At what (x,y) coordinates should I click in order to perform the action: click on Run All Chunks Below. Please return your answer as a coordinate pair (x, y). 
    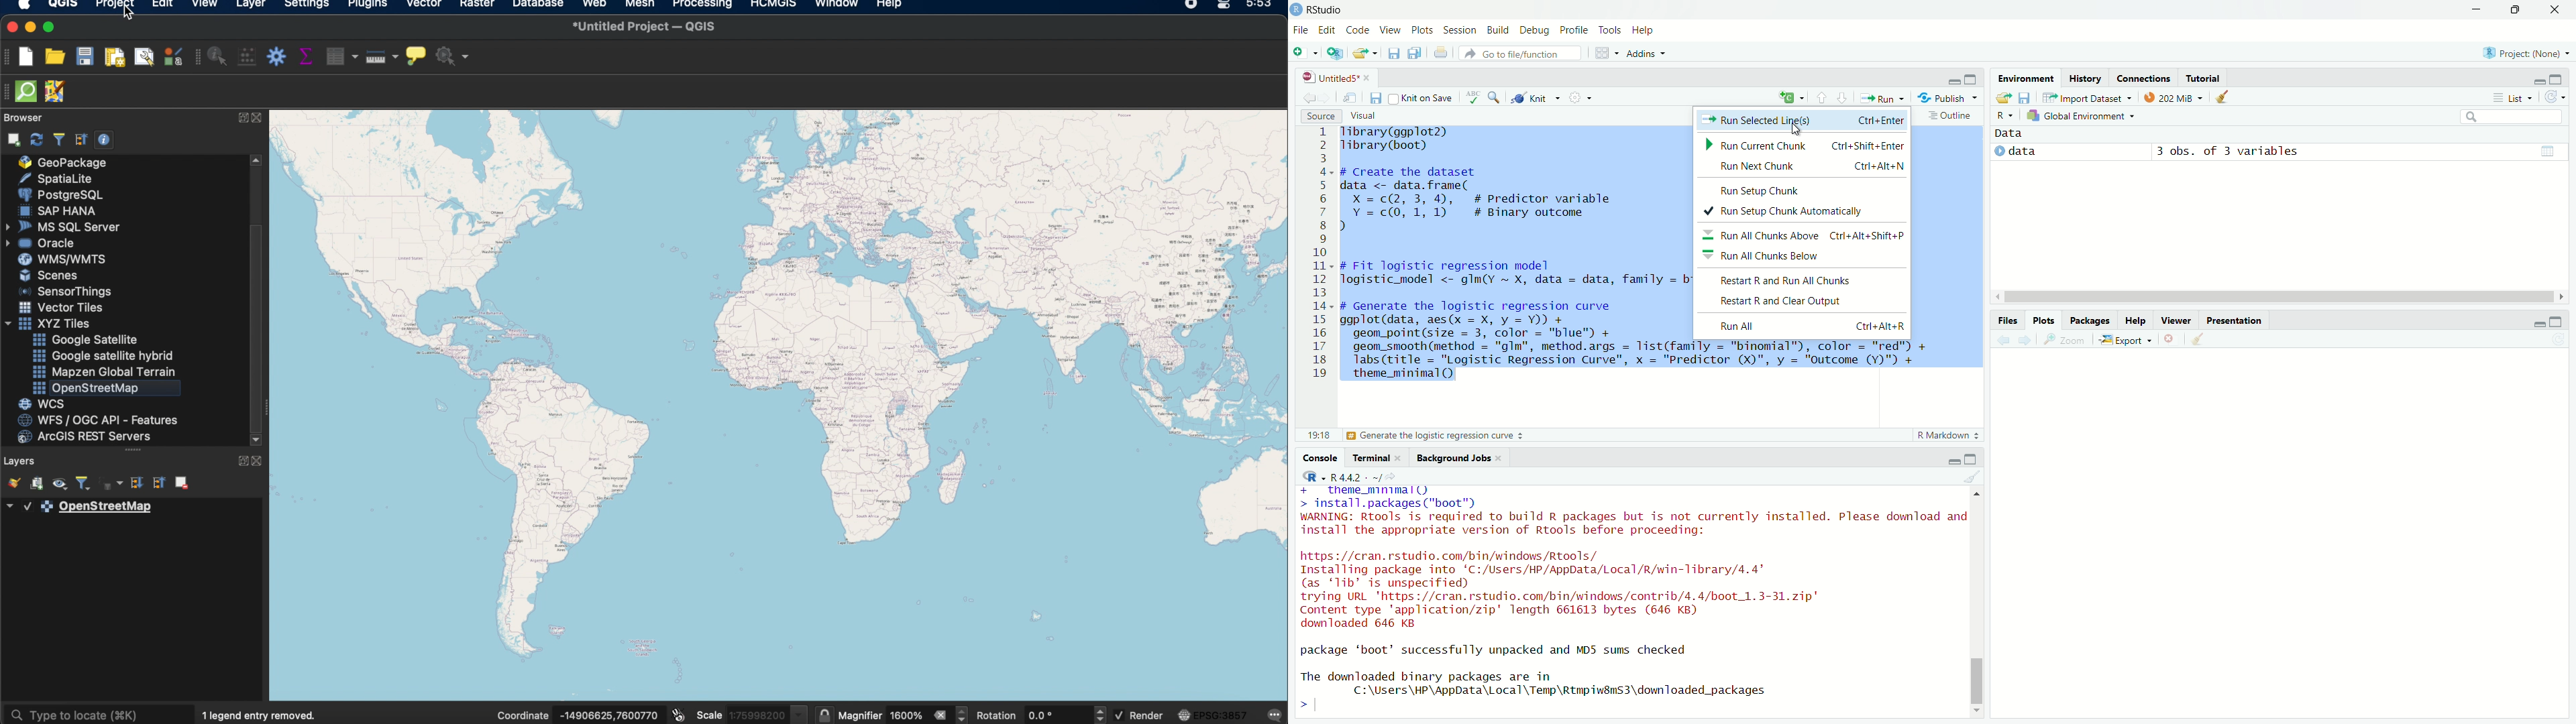
    Looking at the image, I should click on (1802, 255).